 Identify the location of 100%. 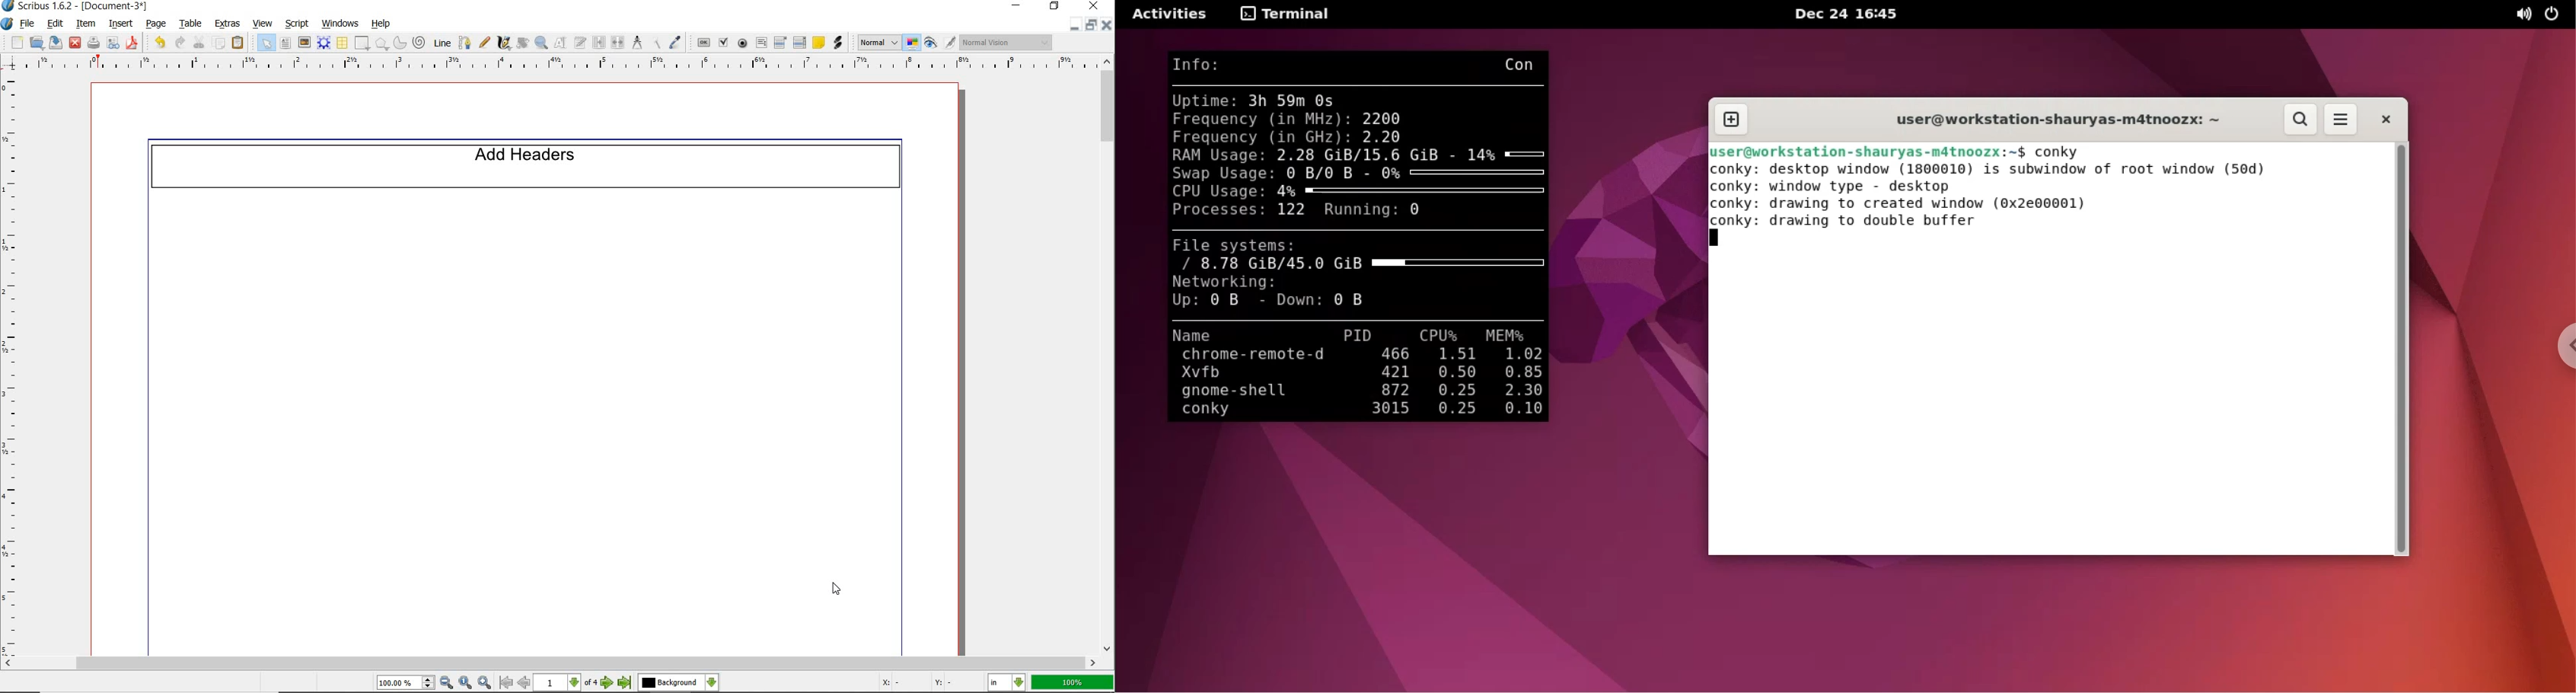
(1074, 682).